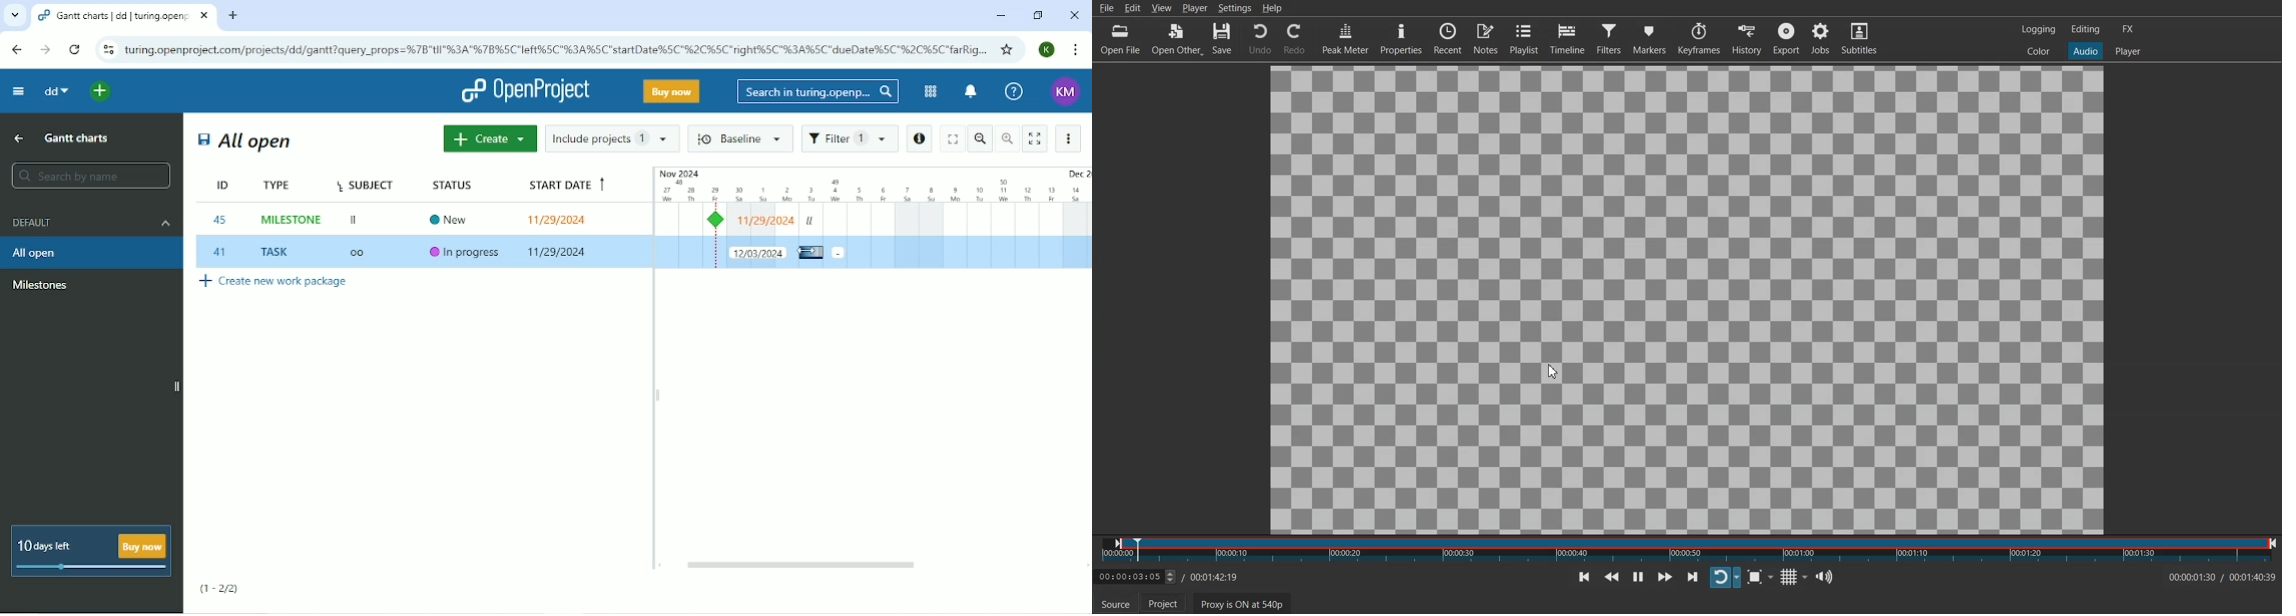 This screenshot has width=2296, height=616. I want to click on Playlist, so click(1524, 38).